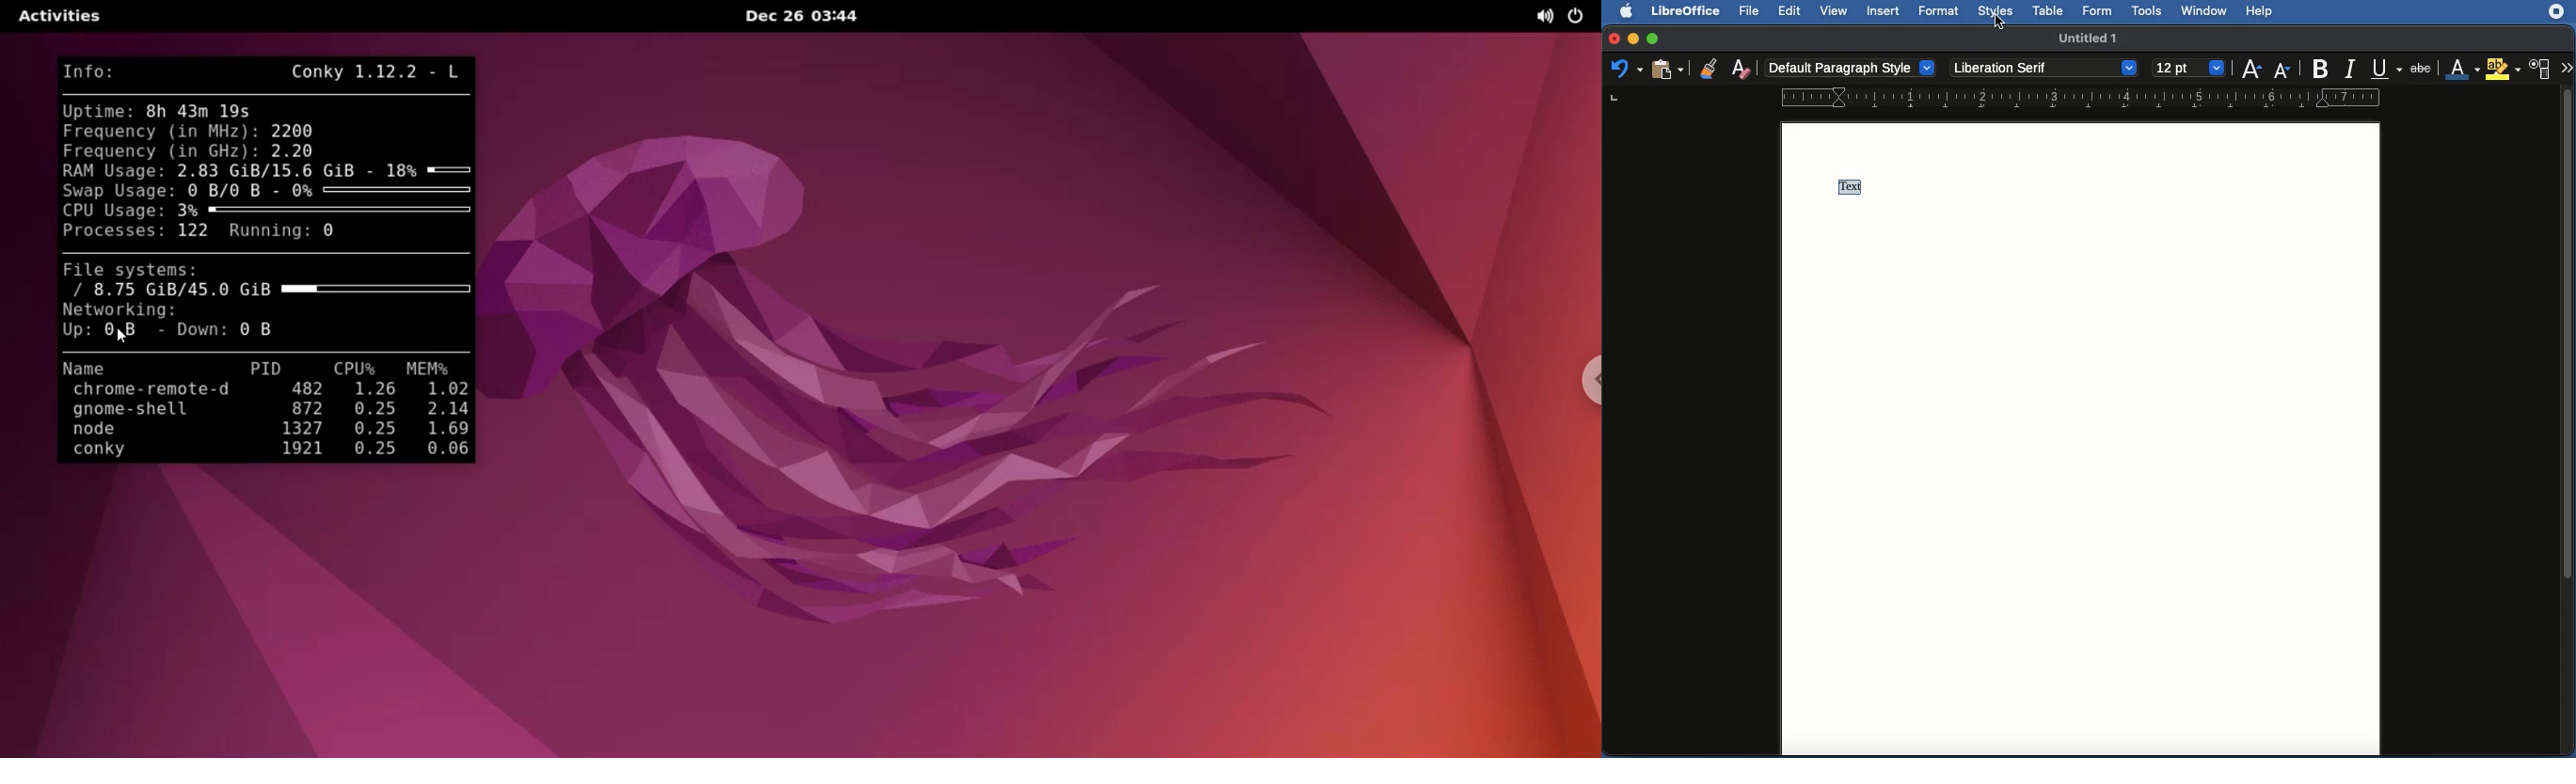 This screenshot has width=2576, height=784. I want to click on Undo, so click(1626, 70).